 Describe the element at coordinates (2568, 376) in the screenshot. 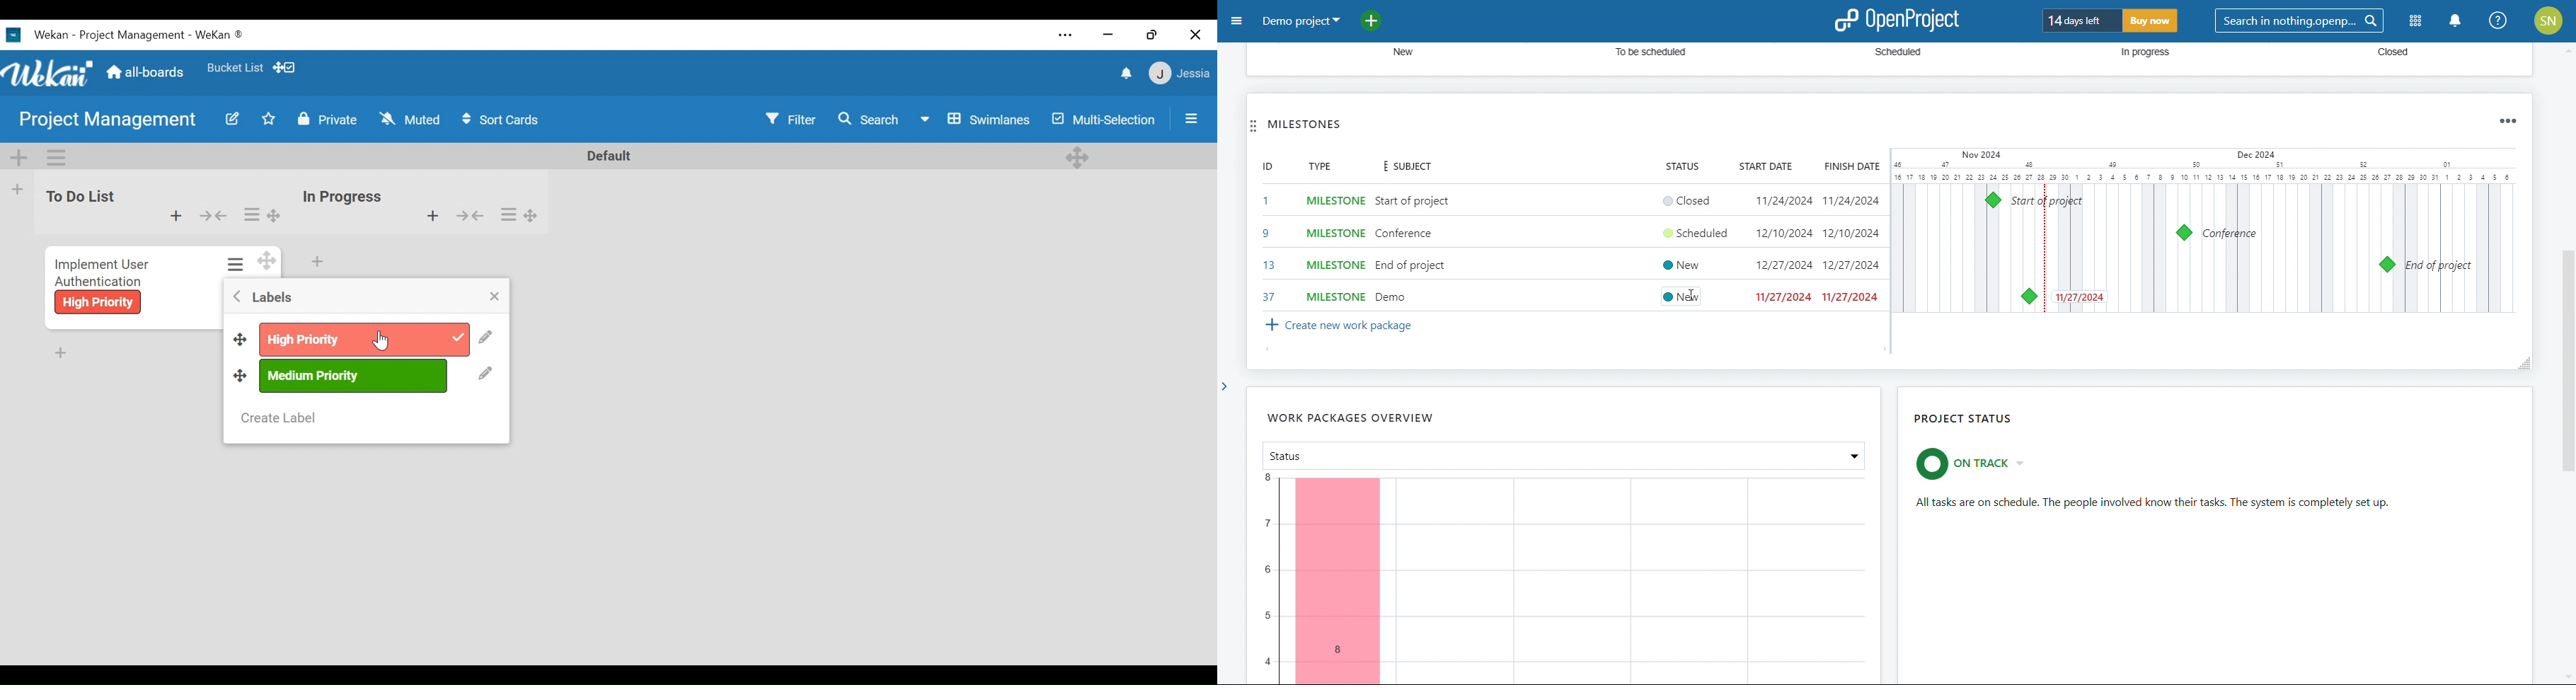

I see `scroll bar` at that location.